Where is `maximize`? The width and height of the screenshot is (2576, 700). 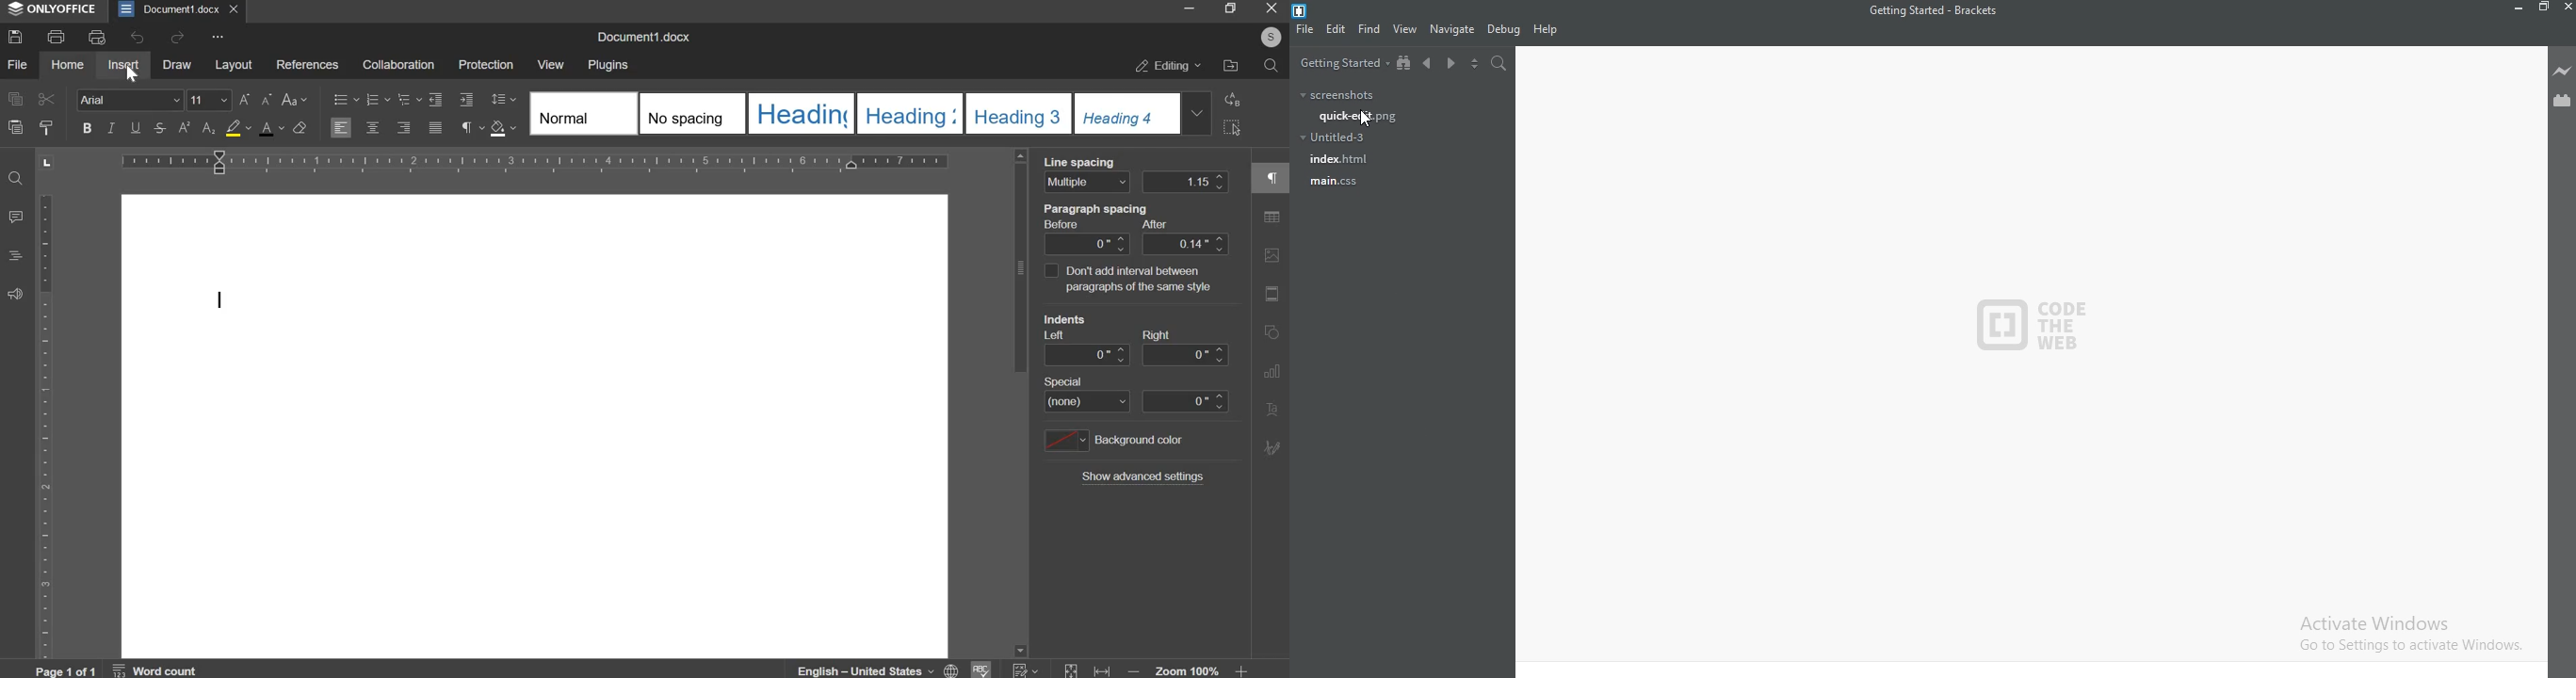
maximize is located at coordinates (1230, 7).